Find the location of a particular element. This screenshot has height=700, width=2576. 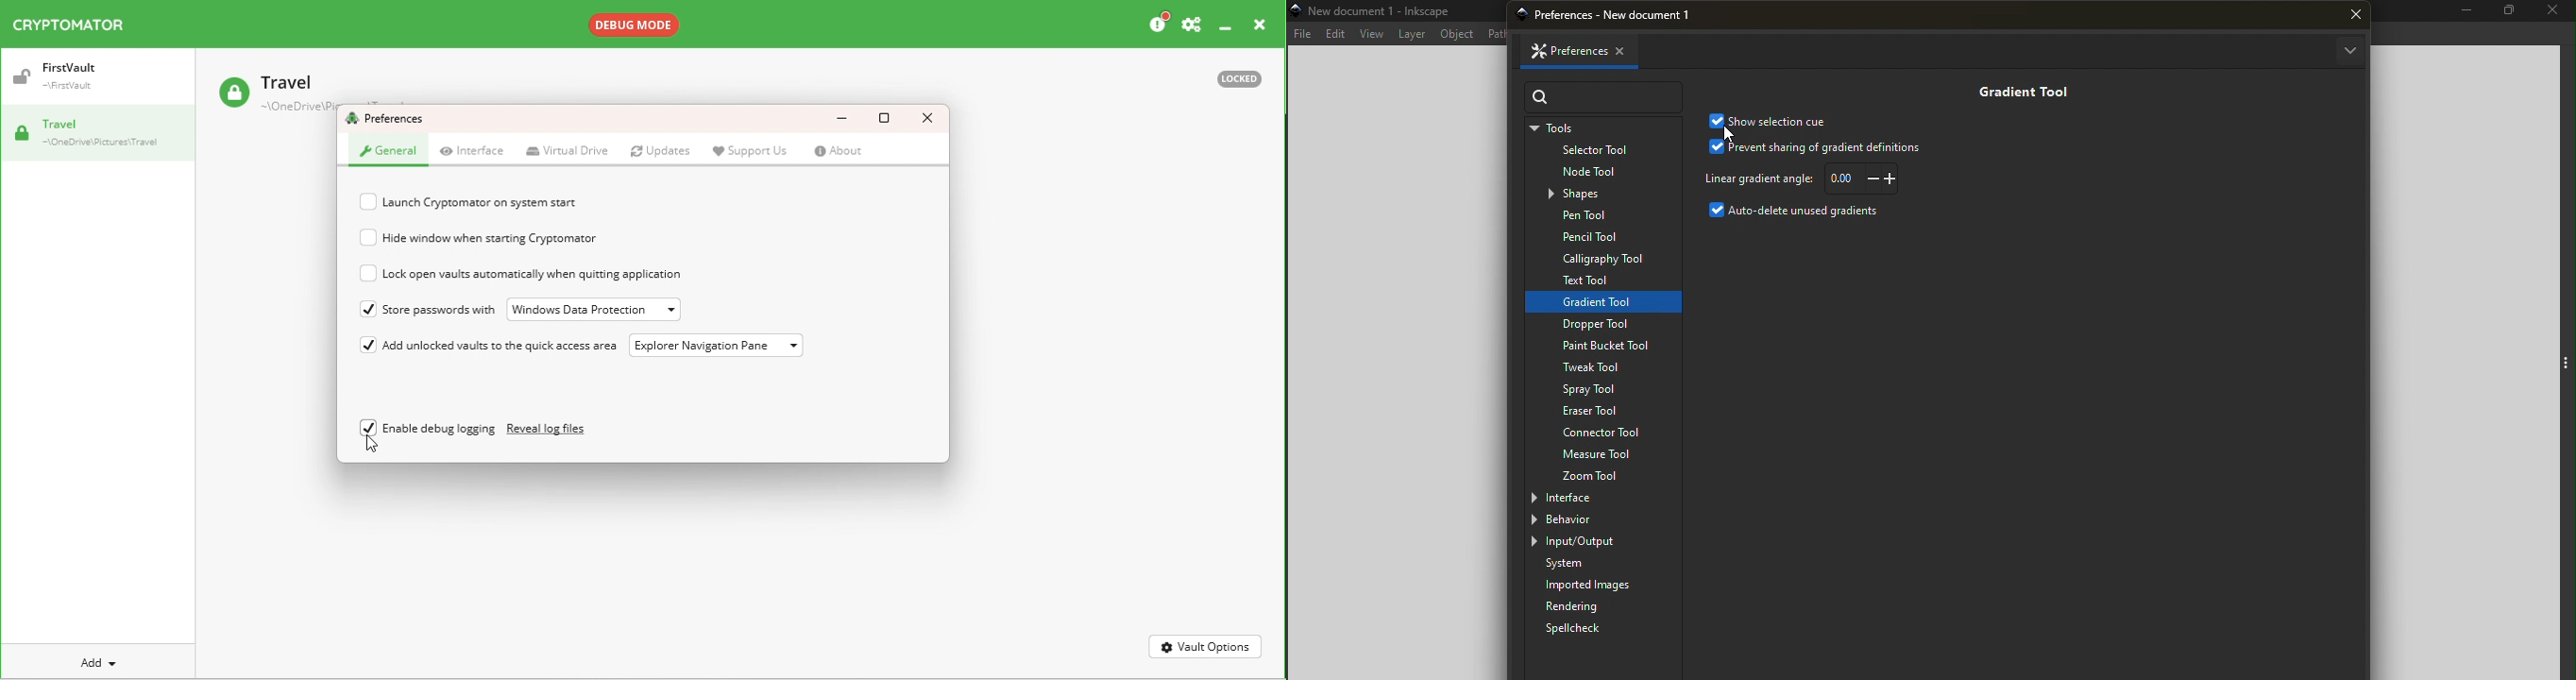

Interface is located at coordinates (1589, 497).